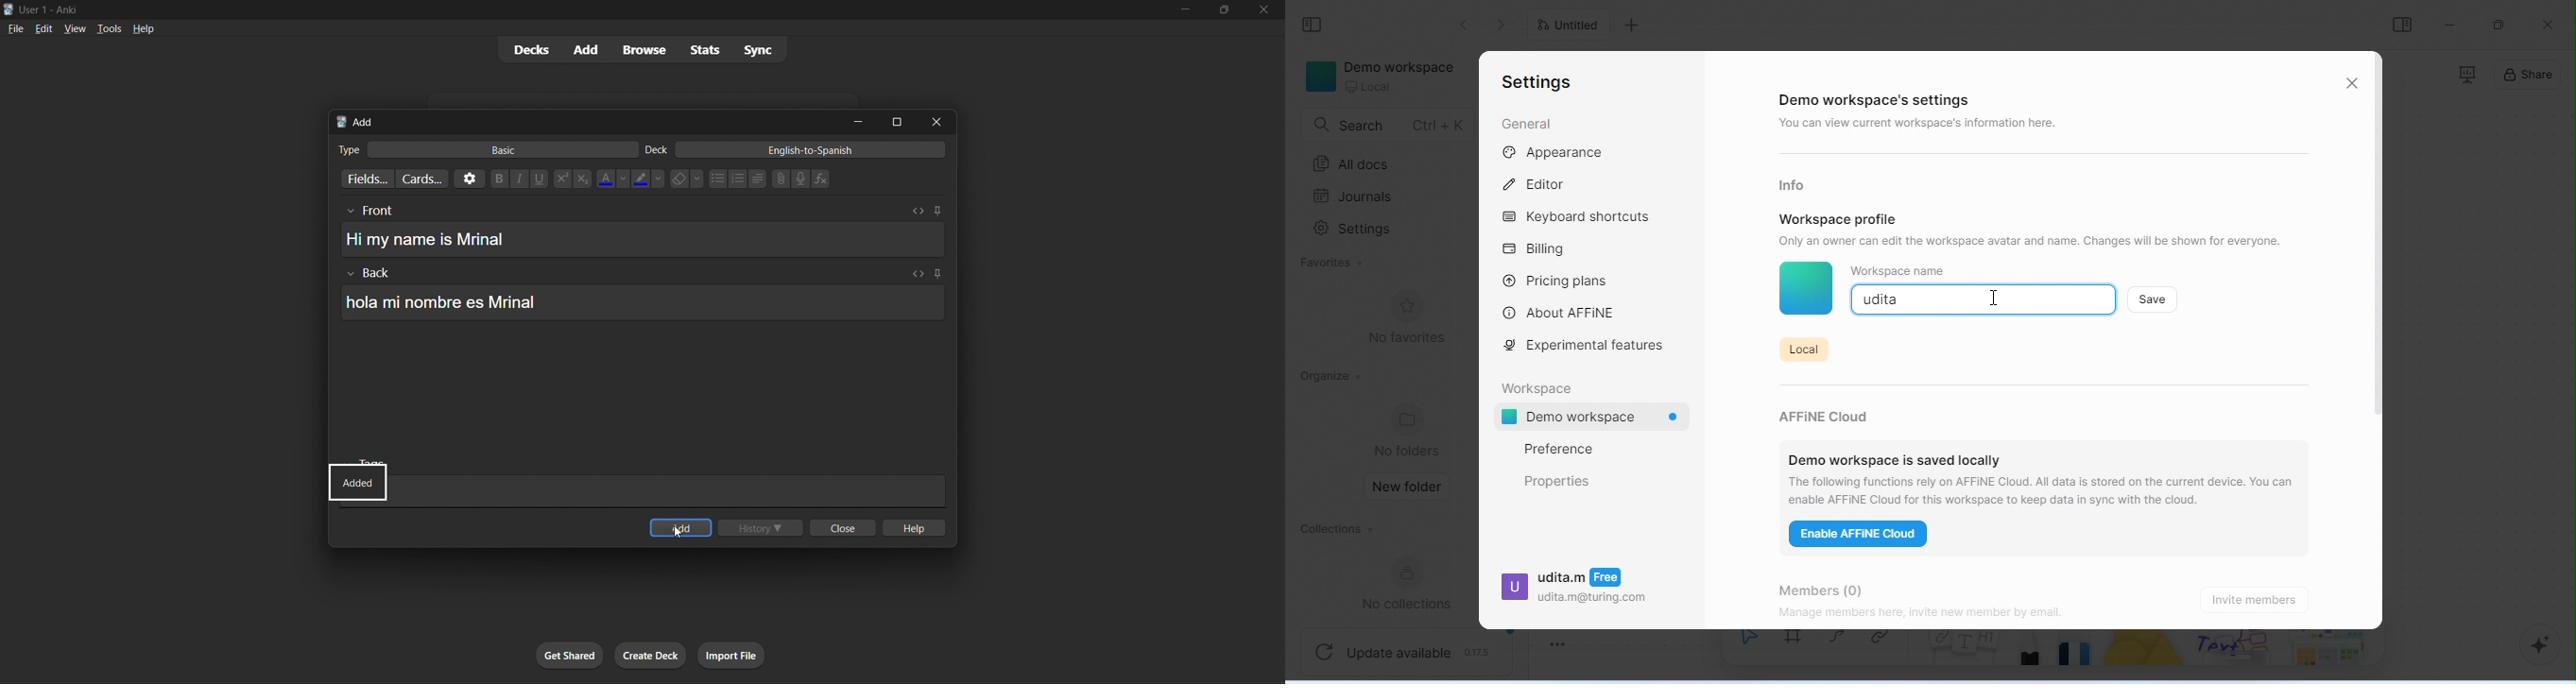  I want to click on editor, so click(1538, 182).